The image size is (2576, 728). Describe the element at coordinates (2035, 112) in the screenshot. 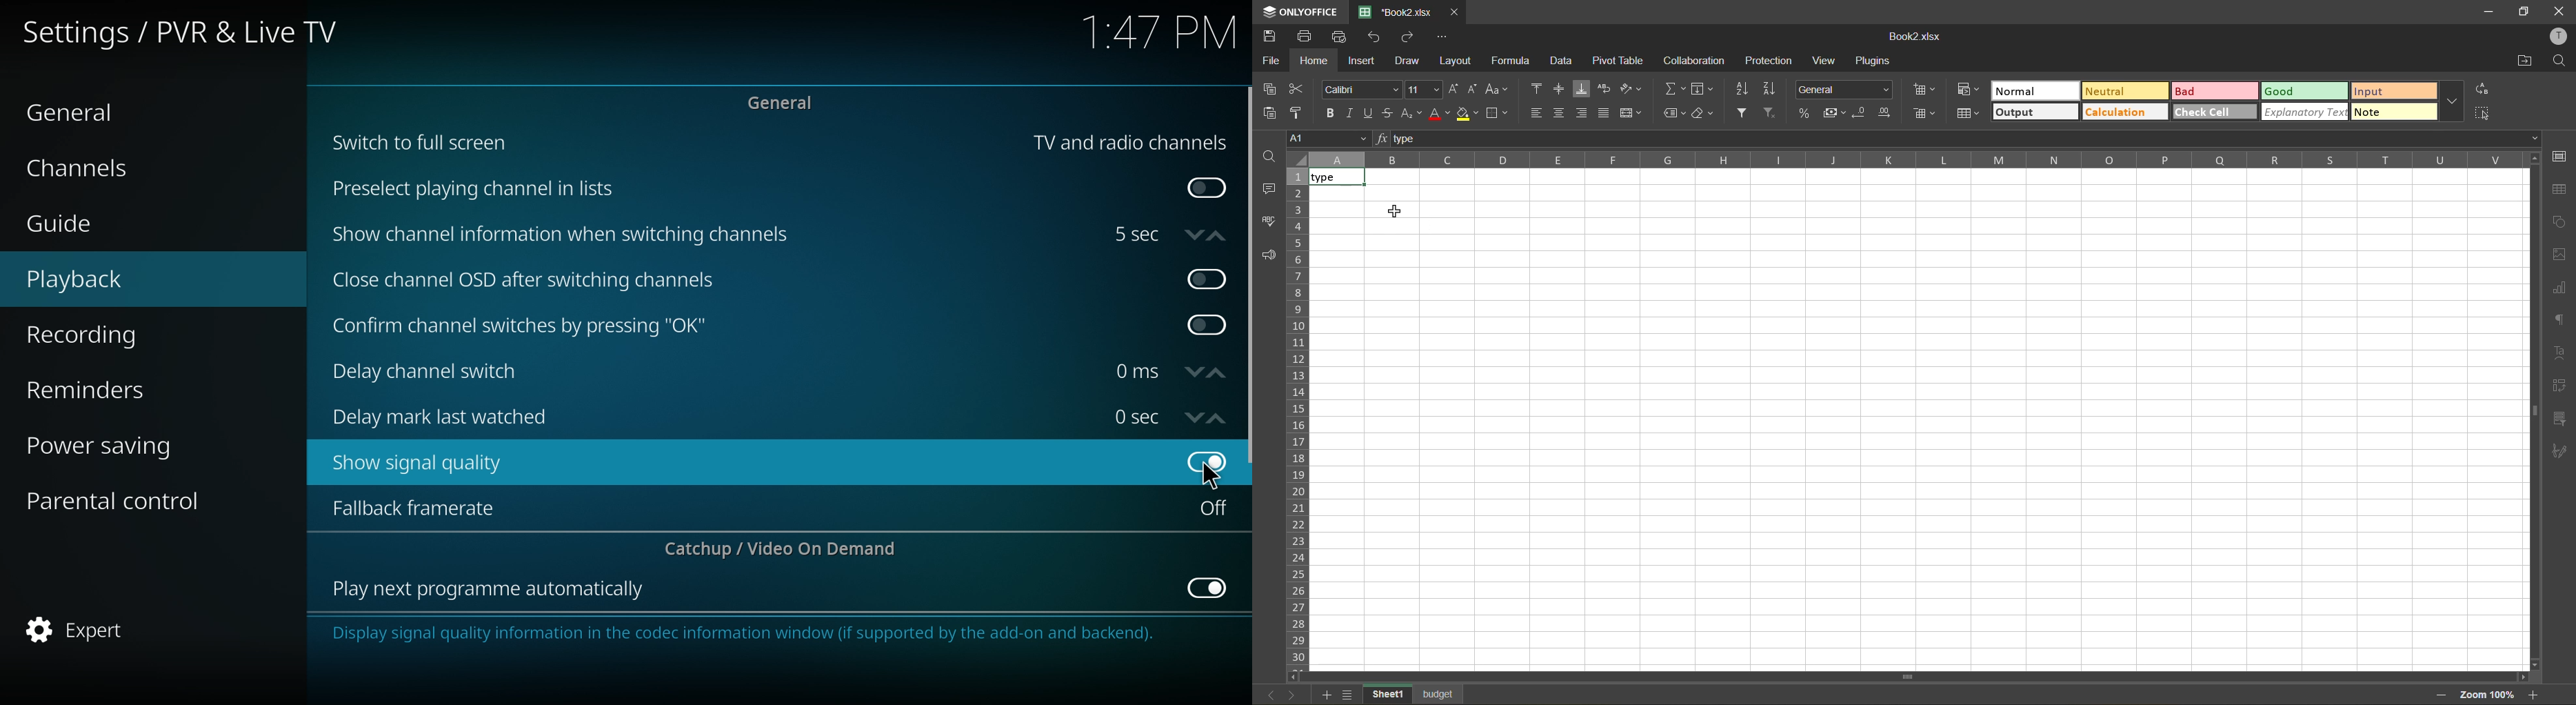

I see `output` at that location.